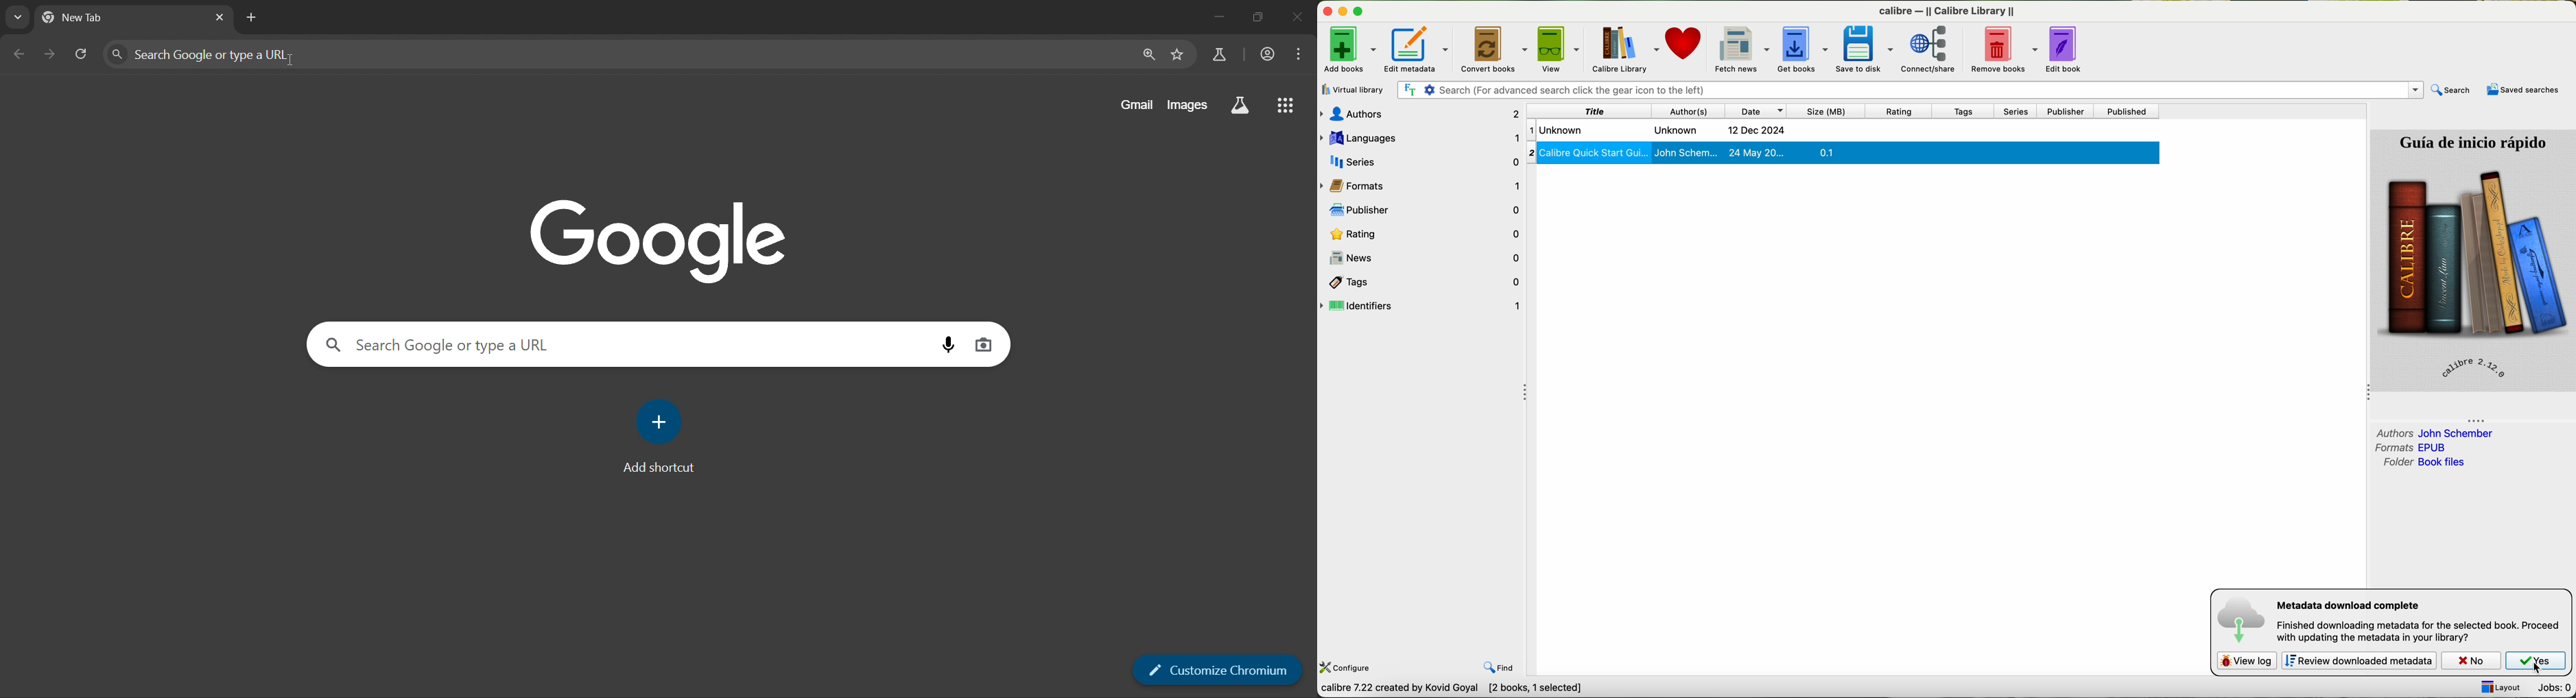  Describe the element at coordinates (2413, 447) in the screenshot. I see `formats` at that location.